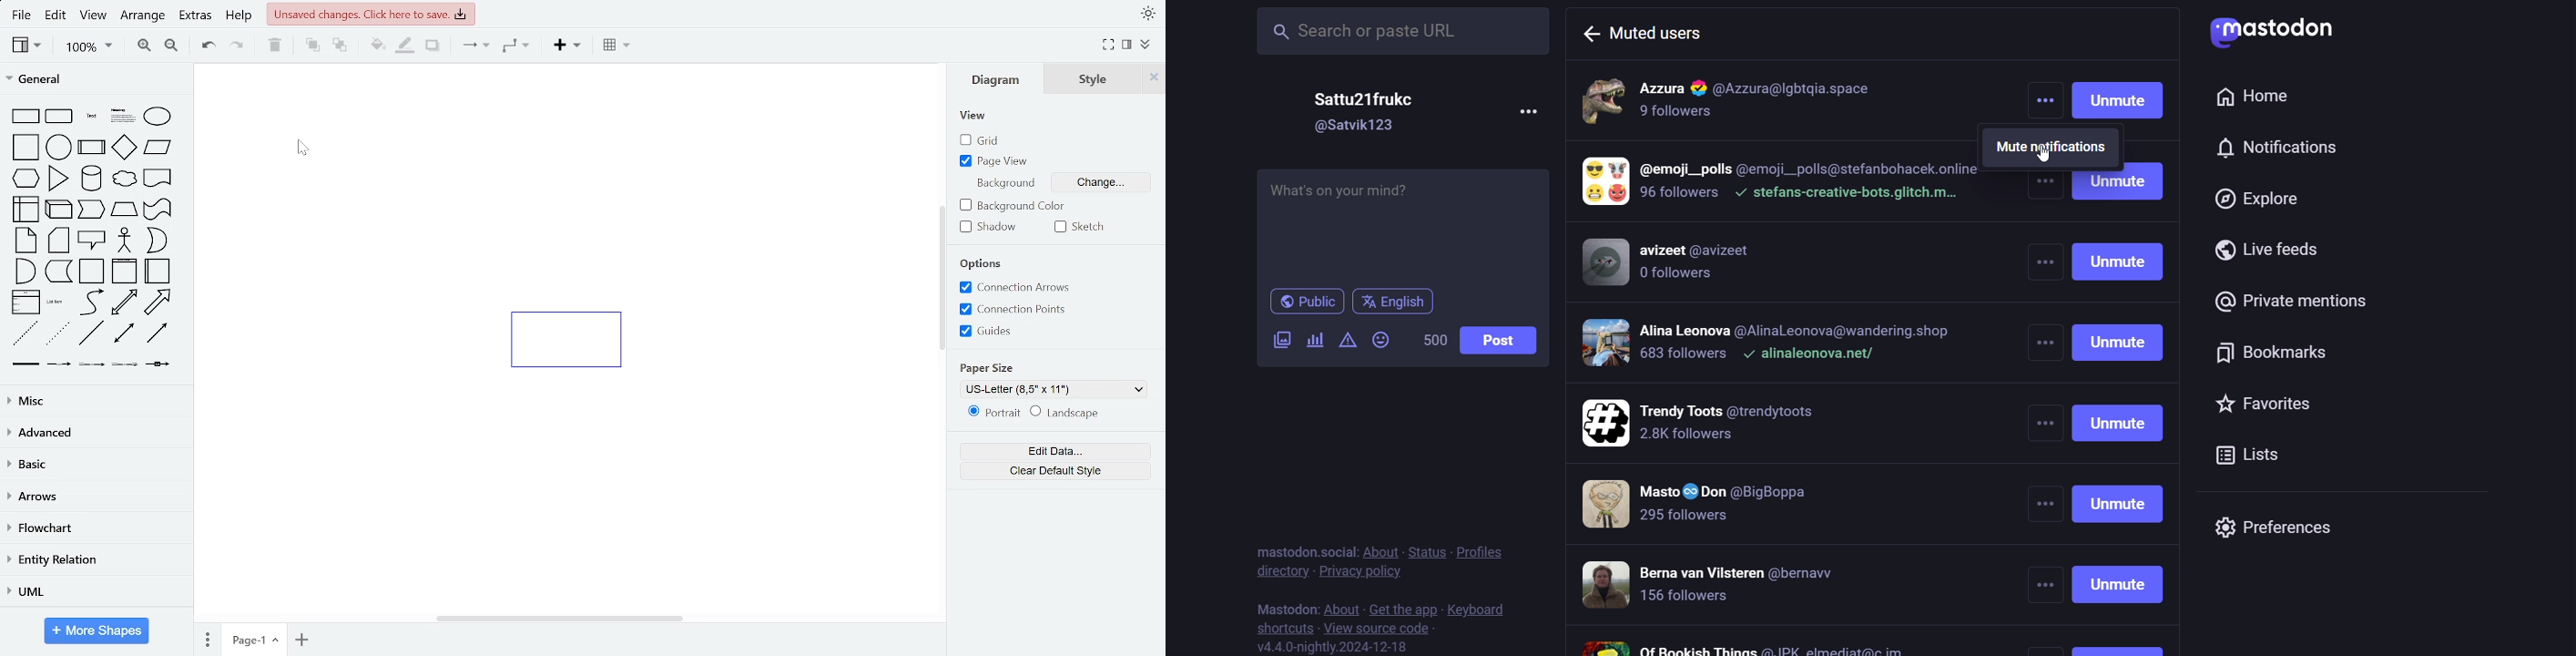  Describe the element at coordinates (142, 18) in the screenshot. I see `arrange` at that location.